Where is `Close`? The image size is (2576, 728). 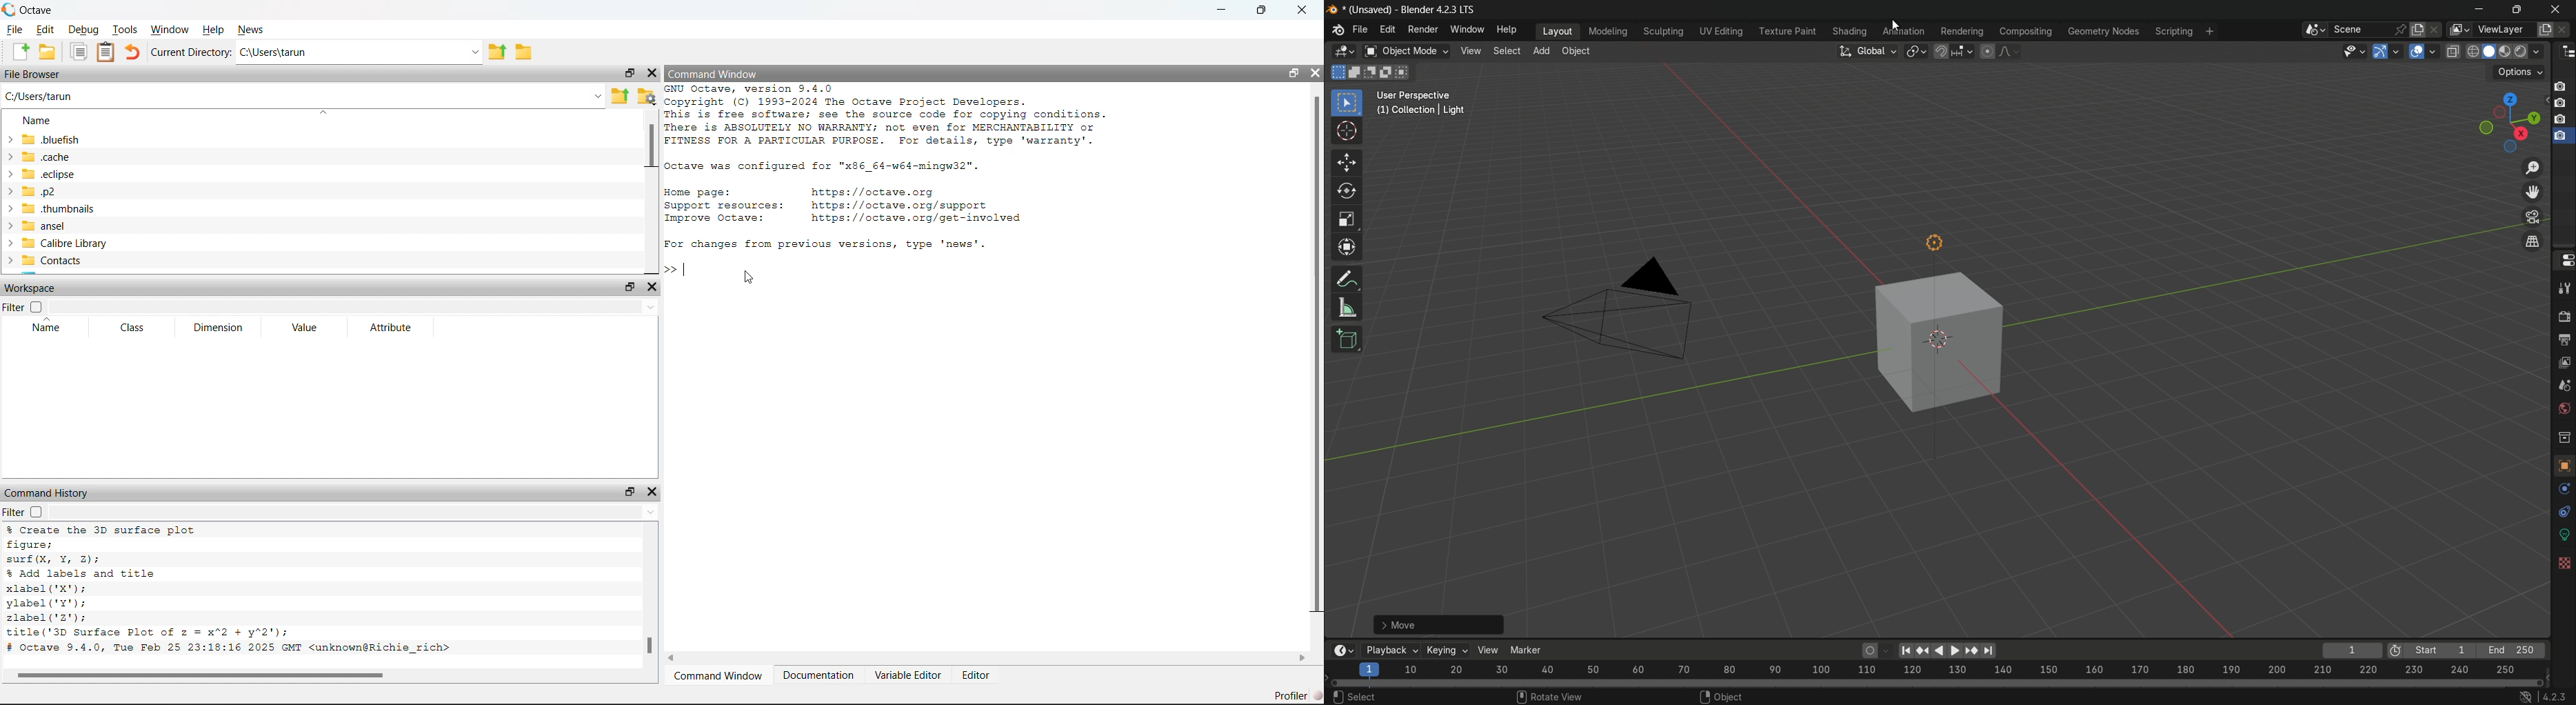
Close is located at coordinates (650, 72).